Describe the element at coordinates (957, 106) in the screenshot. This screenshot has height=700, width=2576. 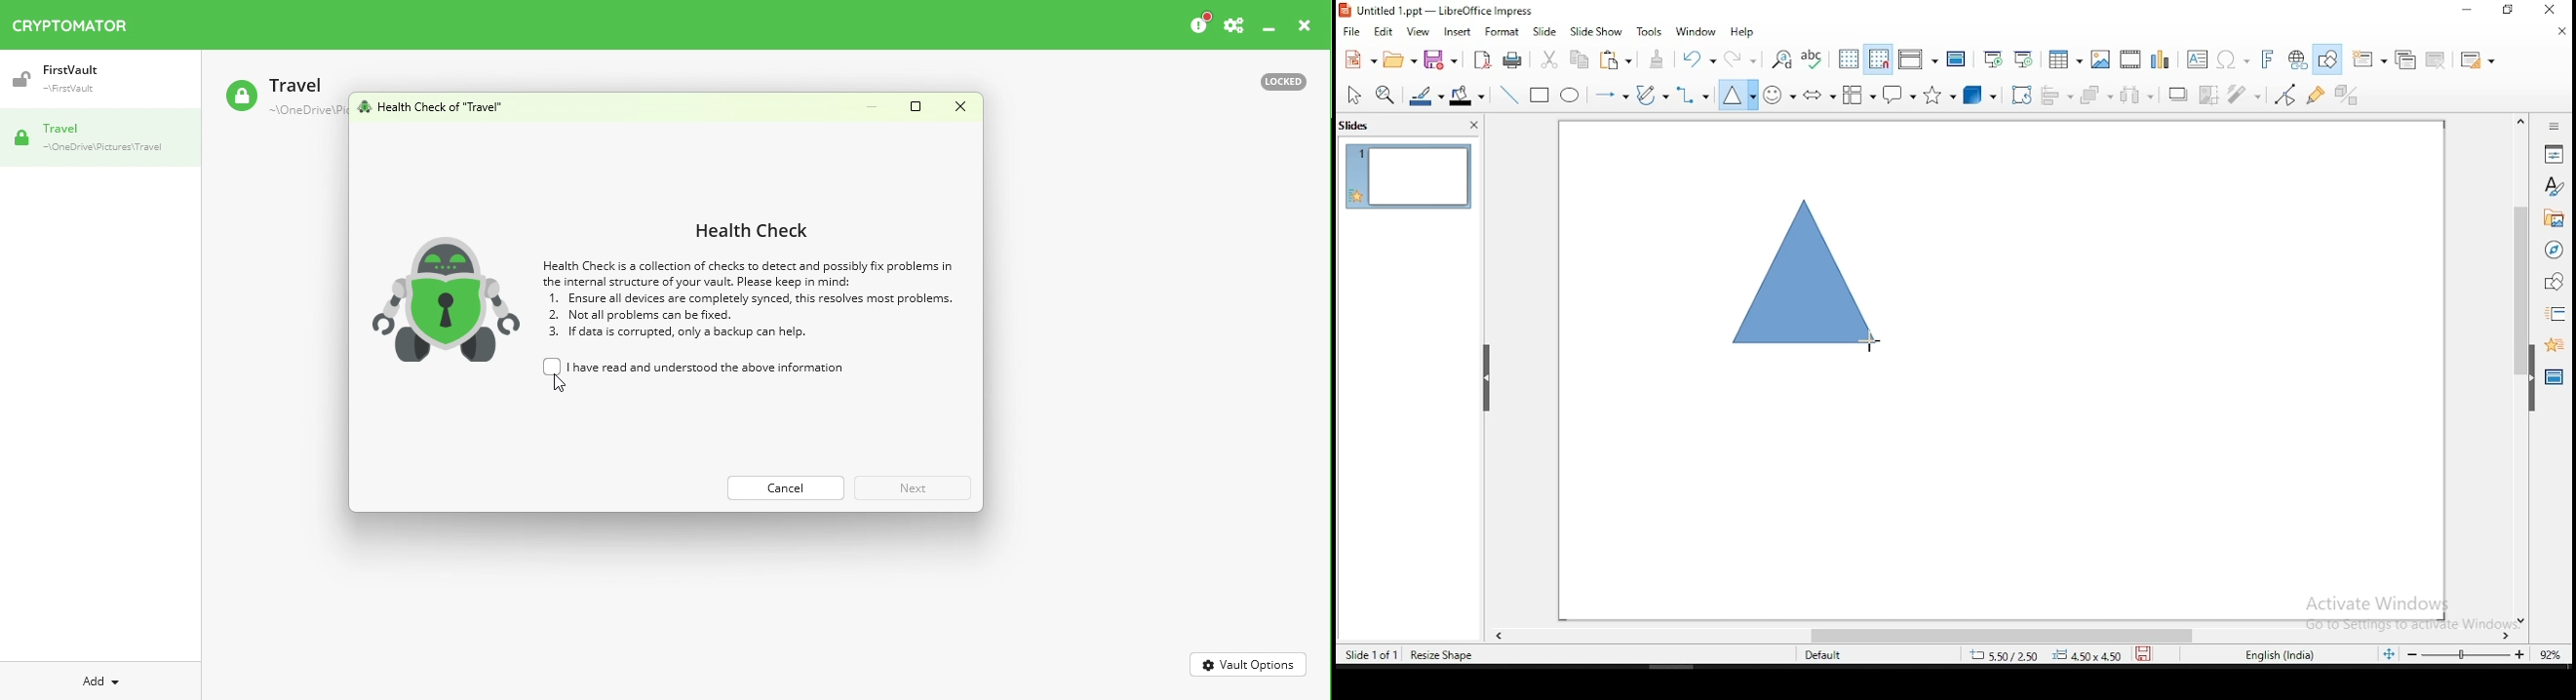
I see `Close` at that location.